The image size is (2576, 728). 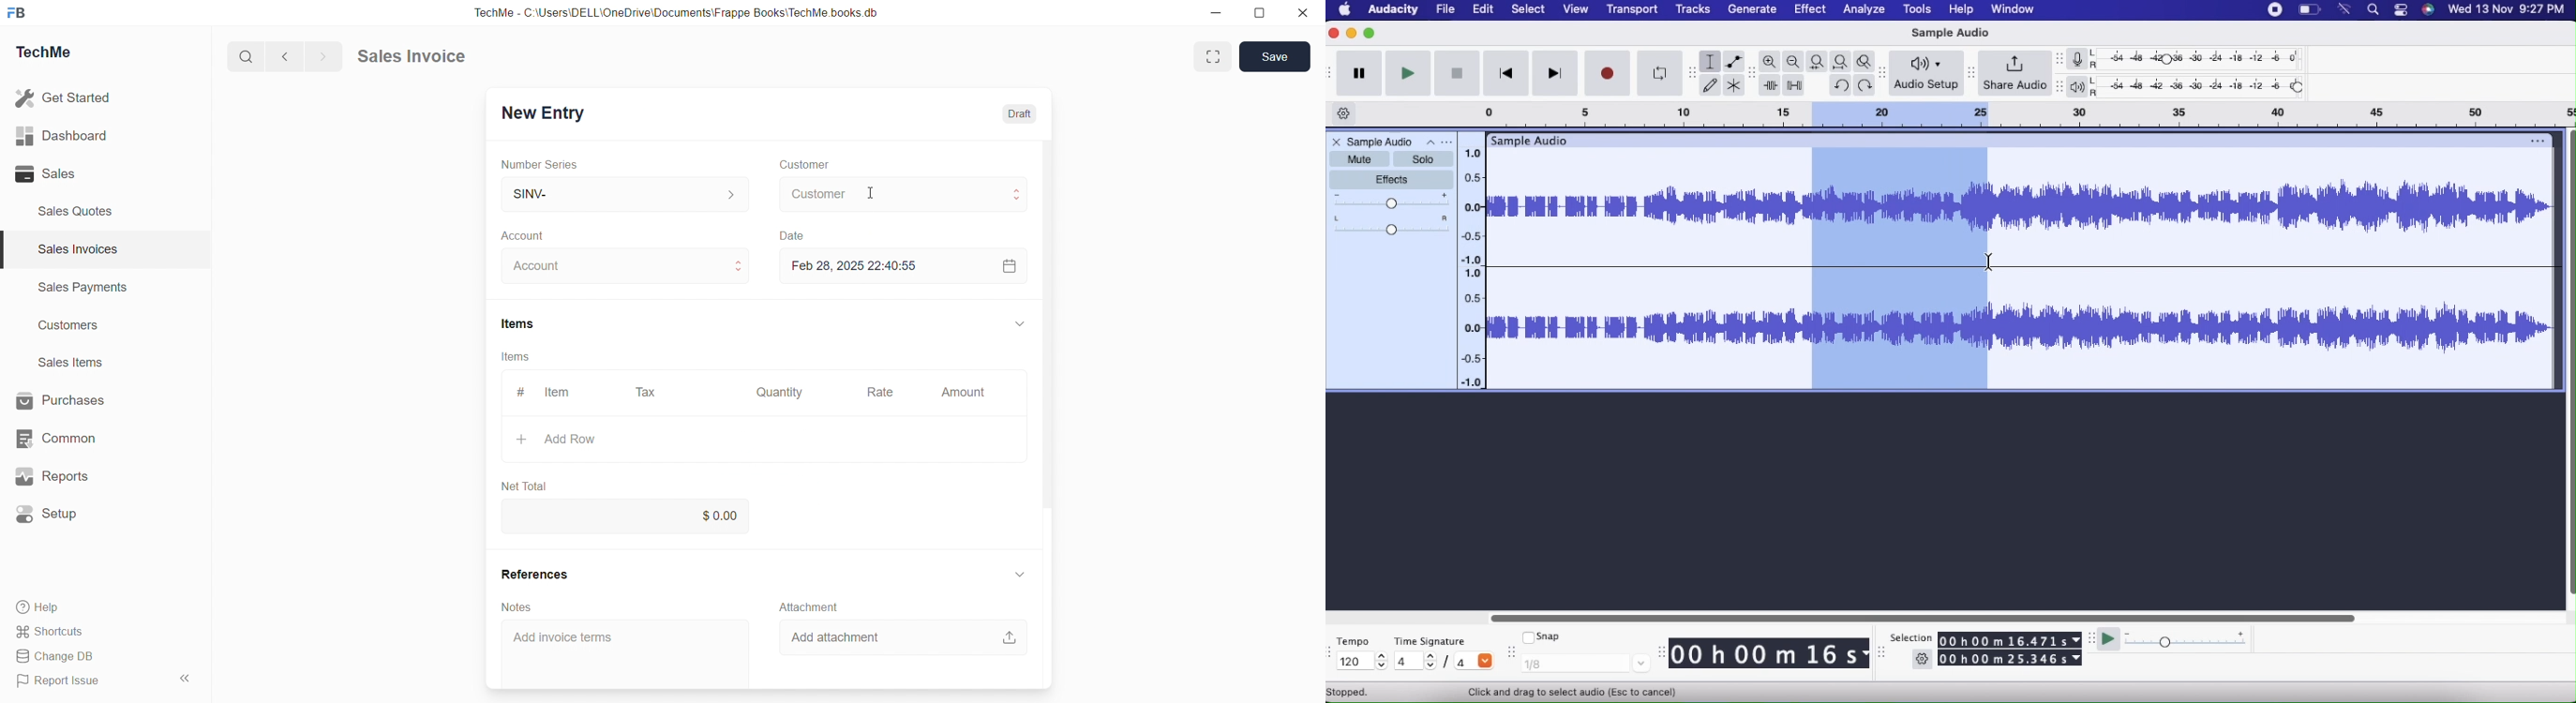 What do you see at coordinates (1345, 114) in the screenshot?
I see `Timeline Options` at bounding box center [1345, 114].